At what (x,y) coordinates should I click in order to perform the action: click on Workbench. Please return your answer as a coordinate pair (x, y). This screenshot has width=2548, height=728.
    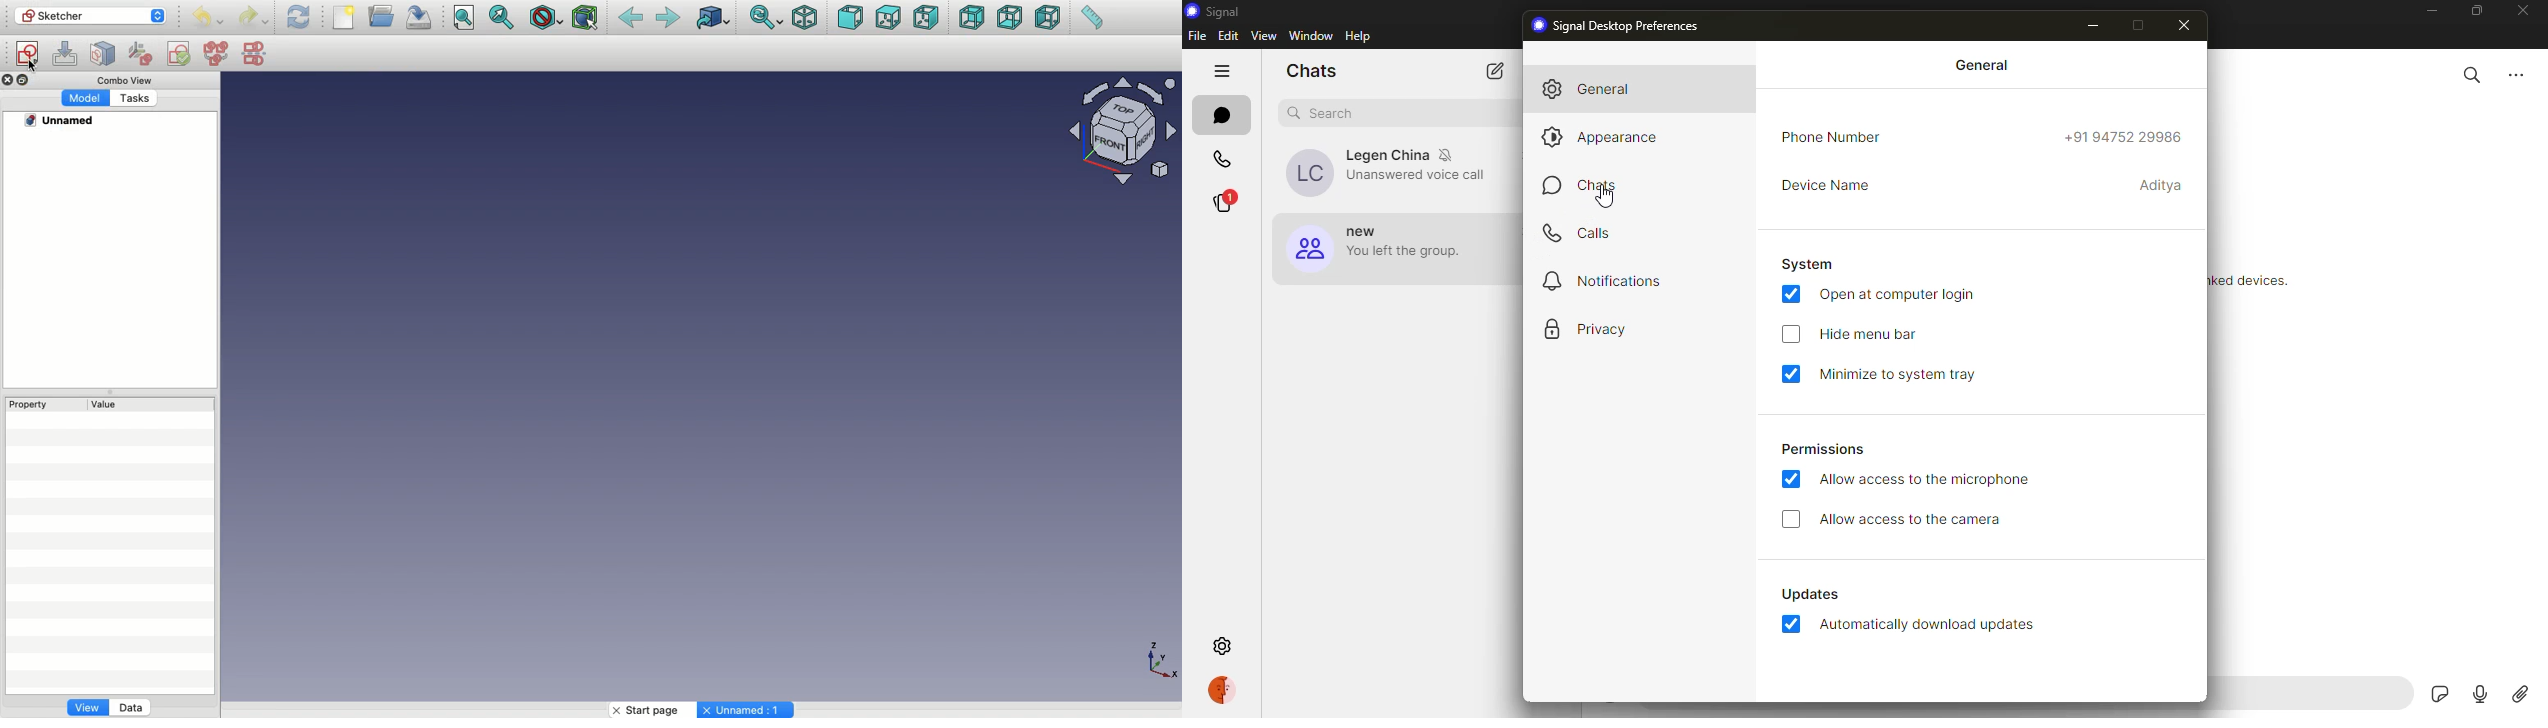
    Looking at the image, I should click on (90, 16).